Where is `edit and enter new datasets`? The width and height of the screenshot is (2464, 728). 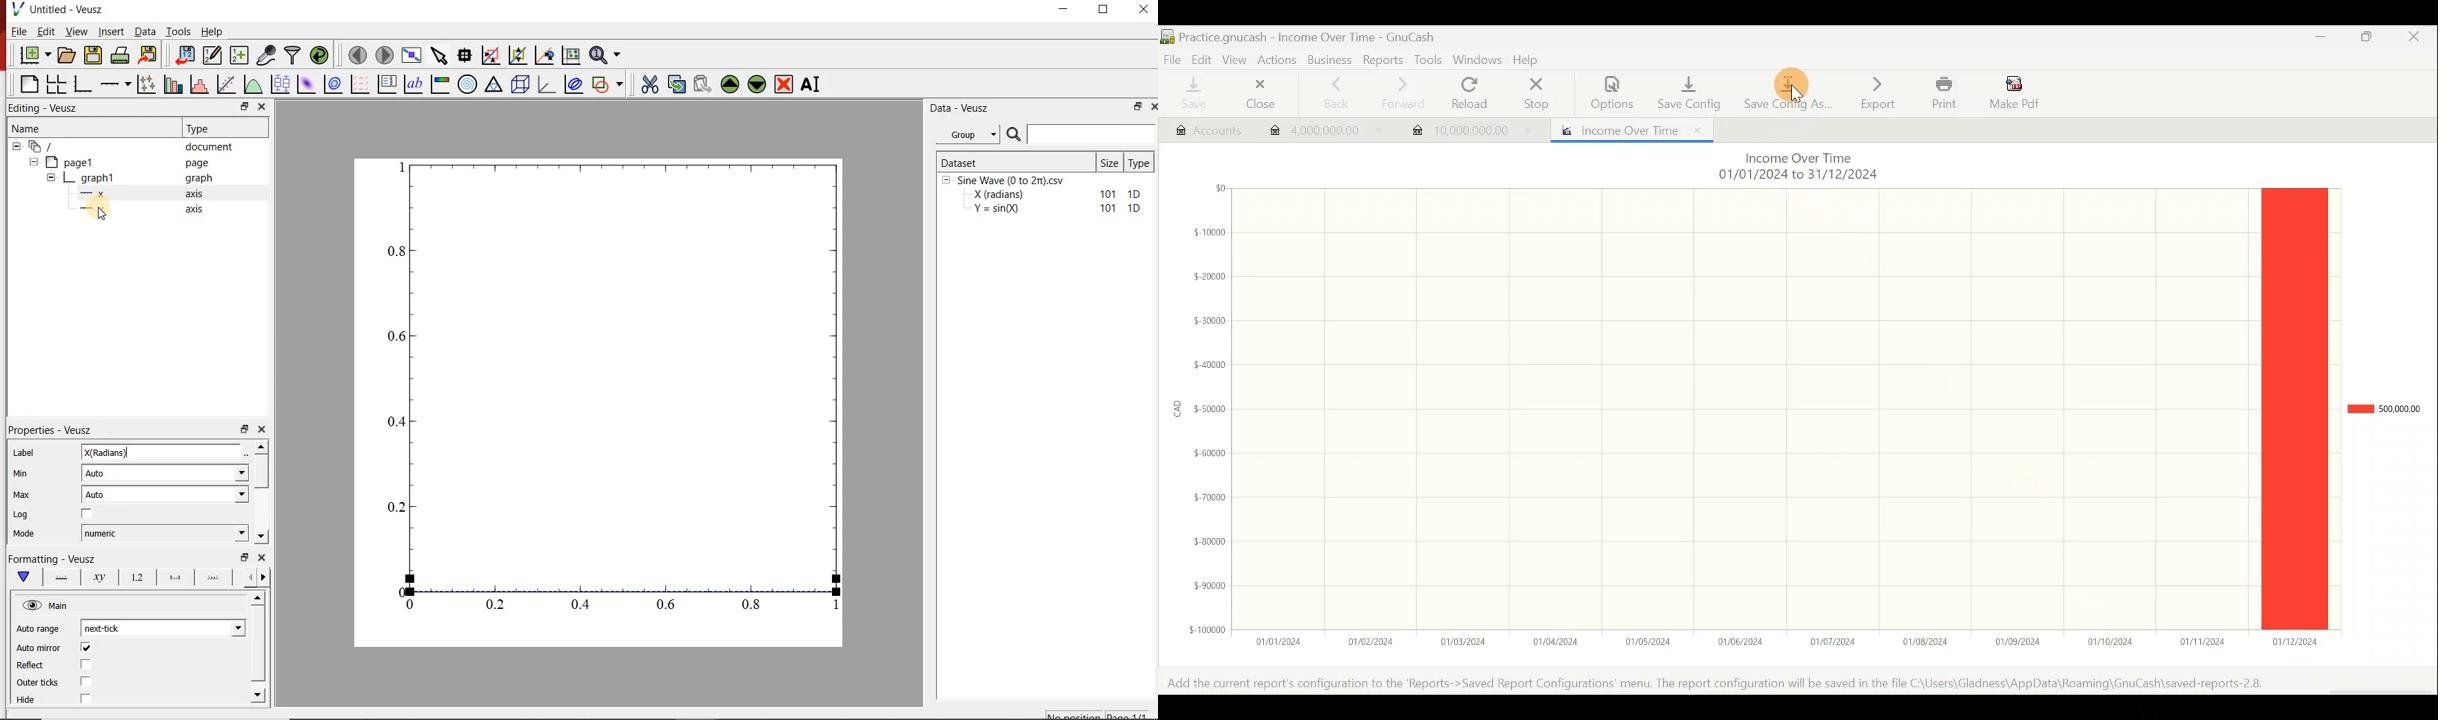 edit and enter new datasets is located at coordinates (213, 55).